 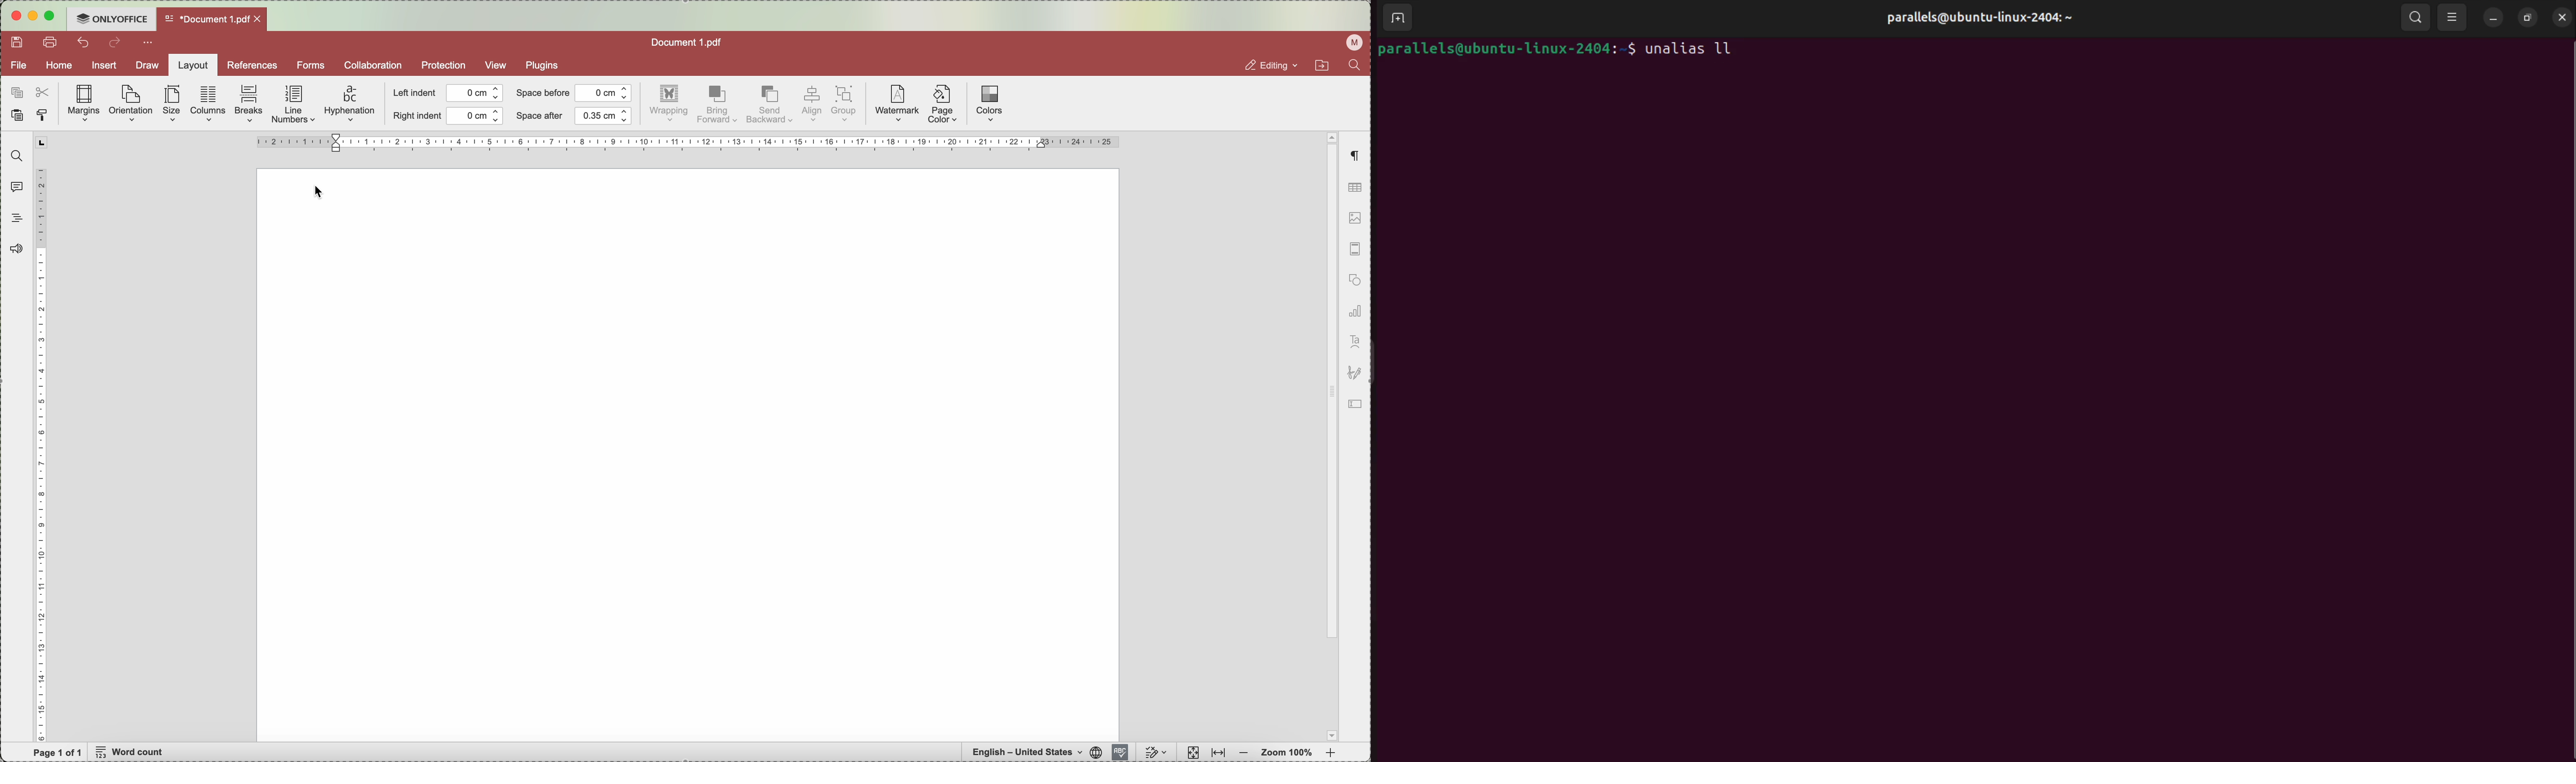 What do you see at coordinates (44, 91) in the screenshot?
I see `cut` at bounding box center [44, 91].